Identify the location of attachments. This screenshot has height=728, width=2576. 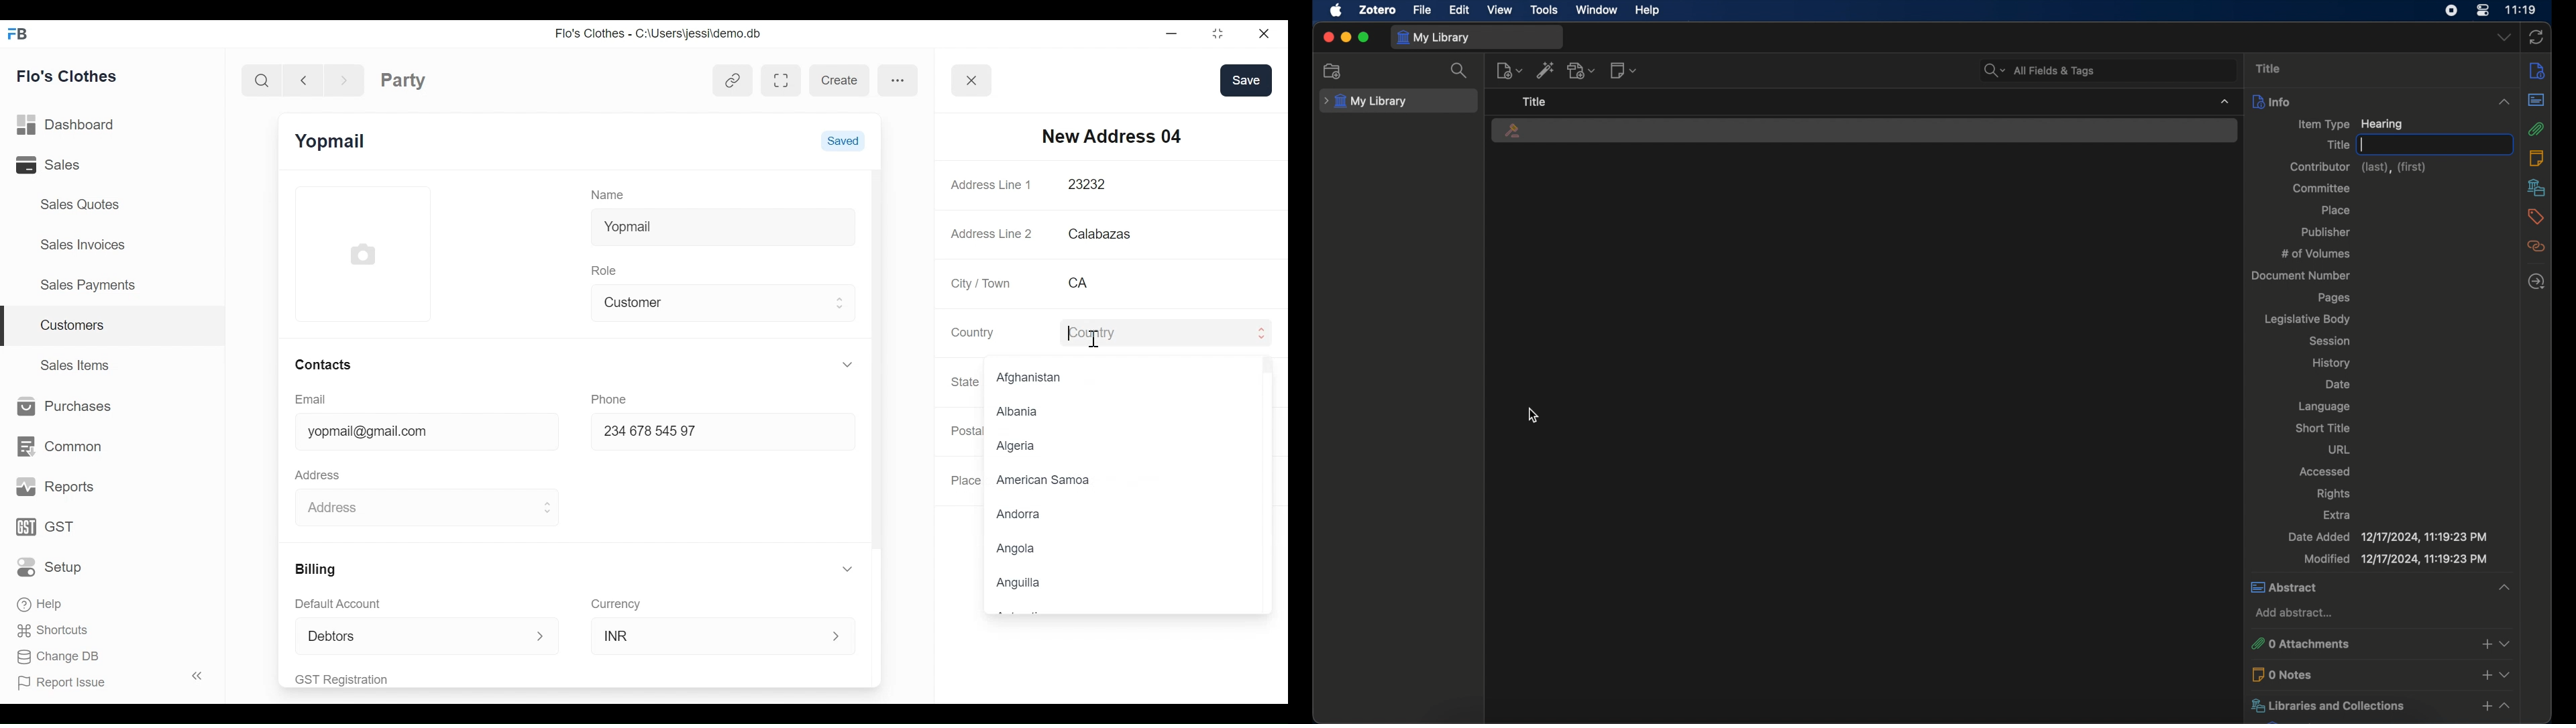
(2536, 129).